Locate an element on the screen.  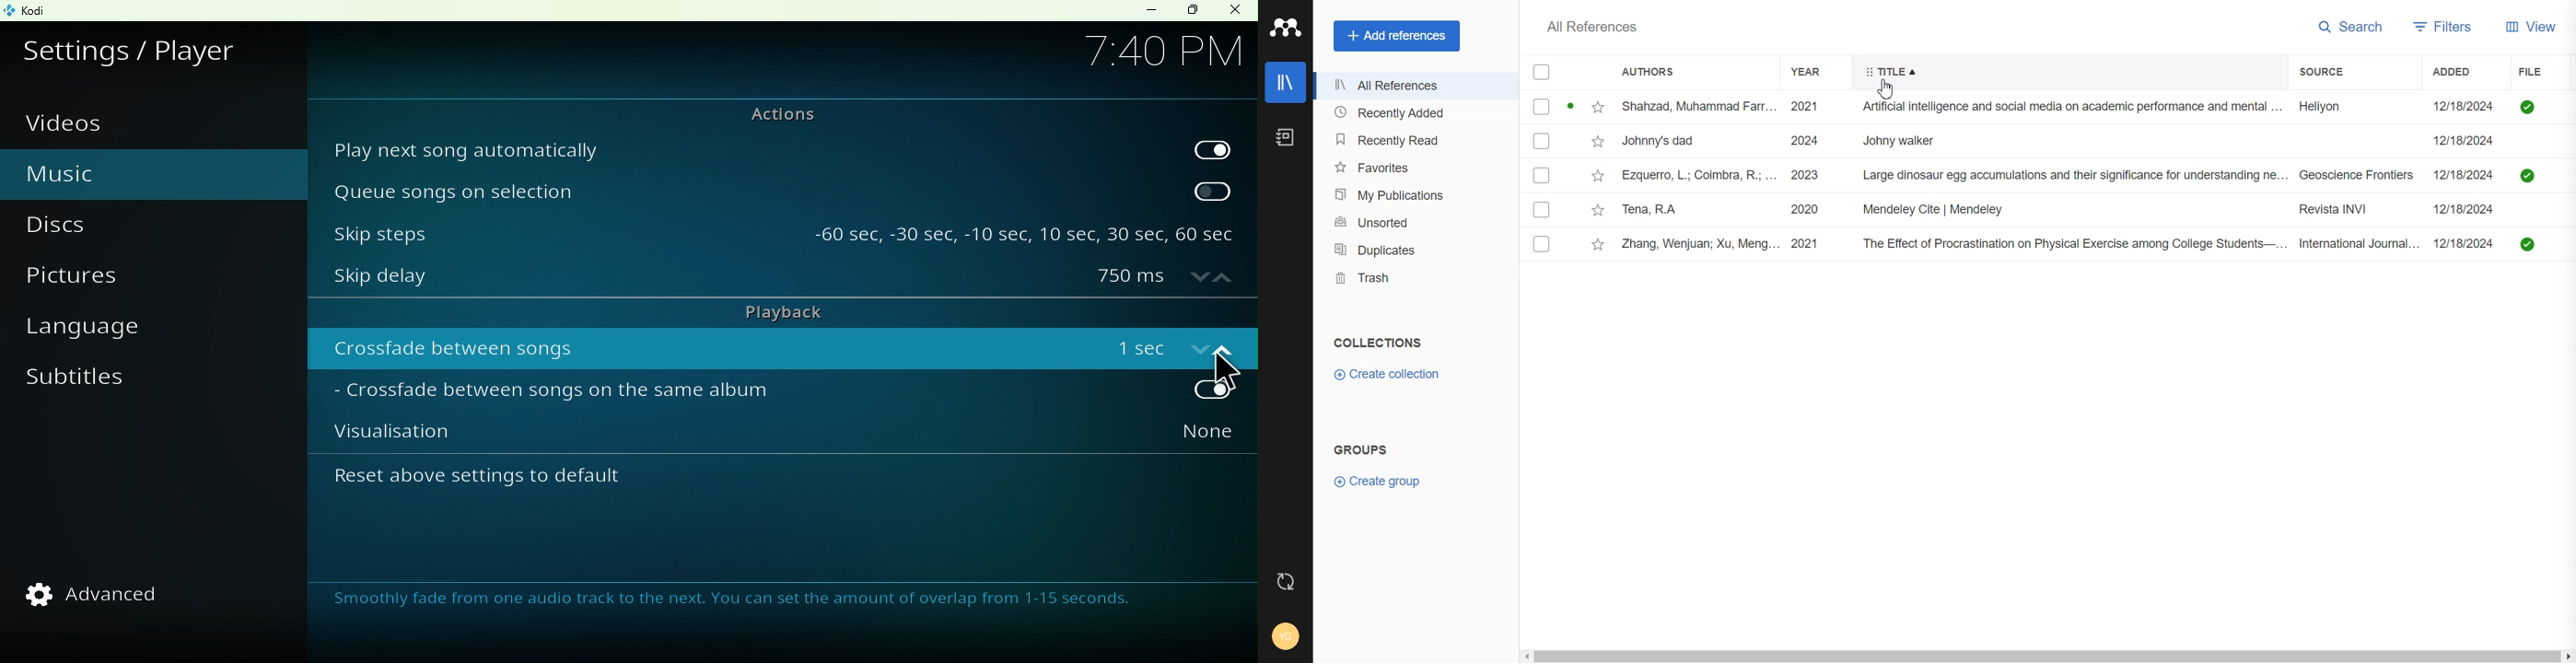
Language is located at coordinates (99, 332).